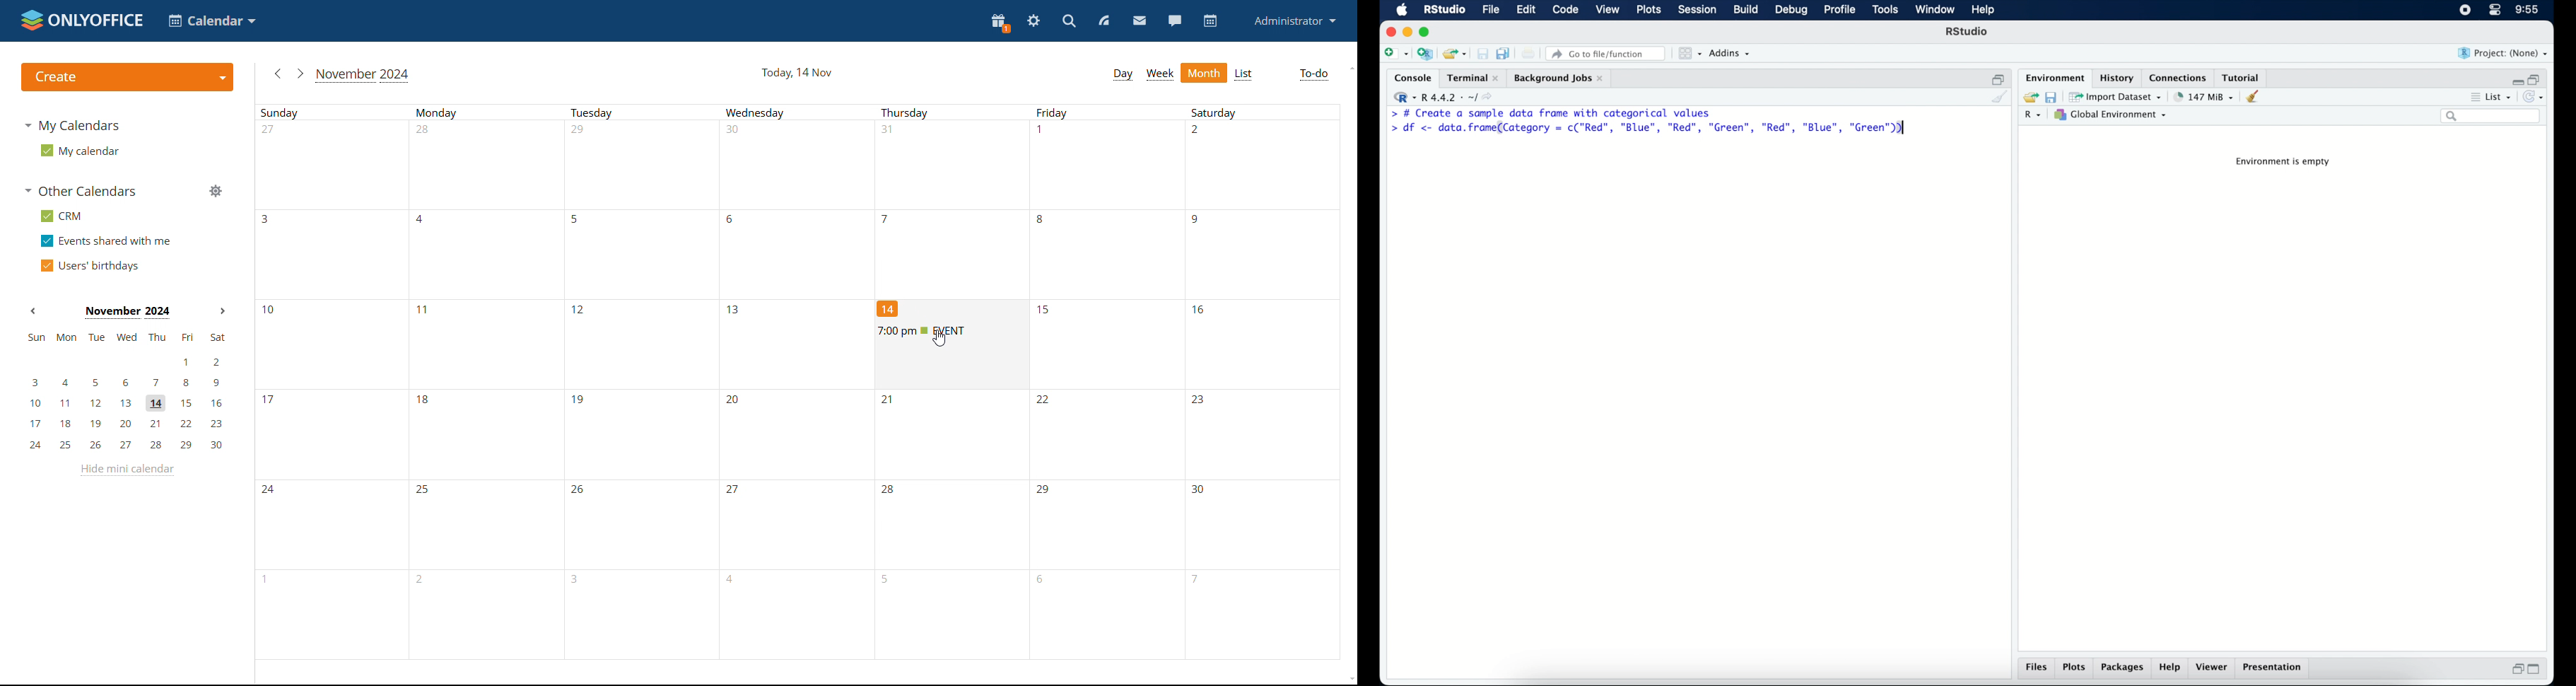  I want to click on maximize, so click(1426, 33).